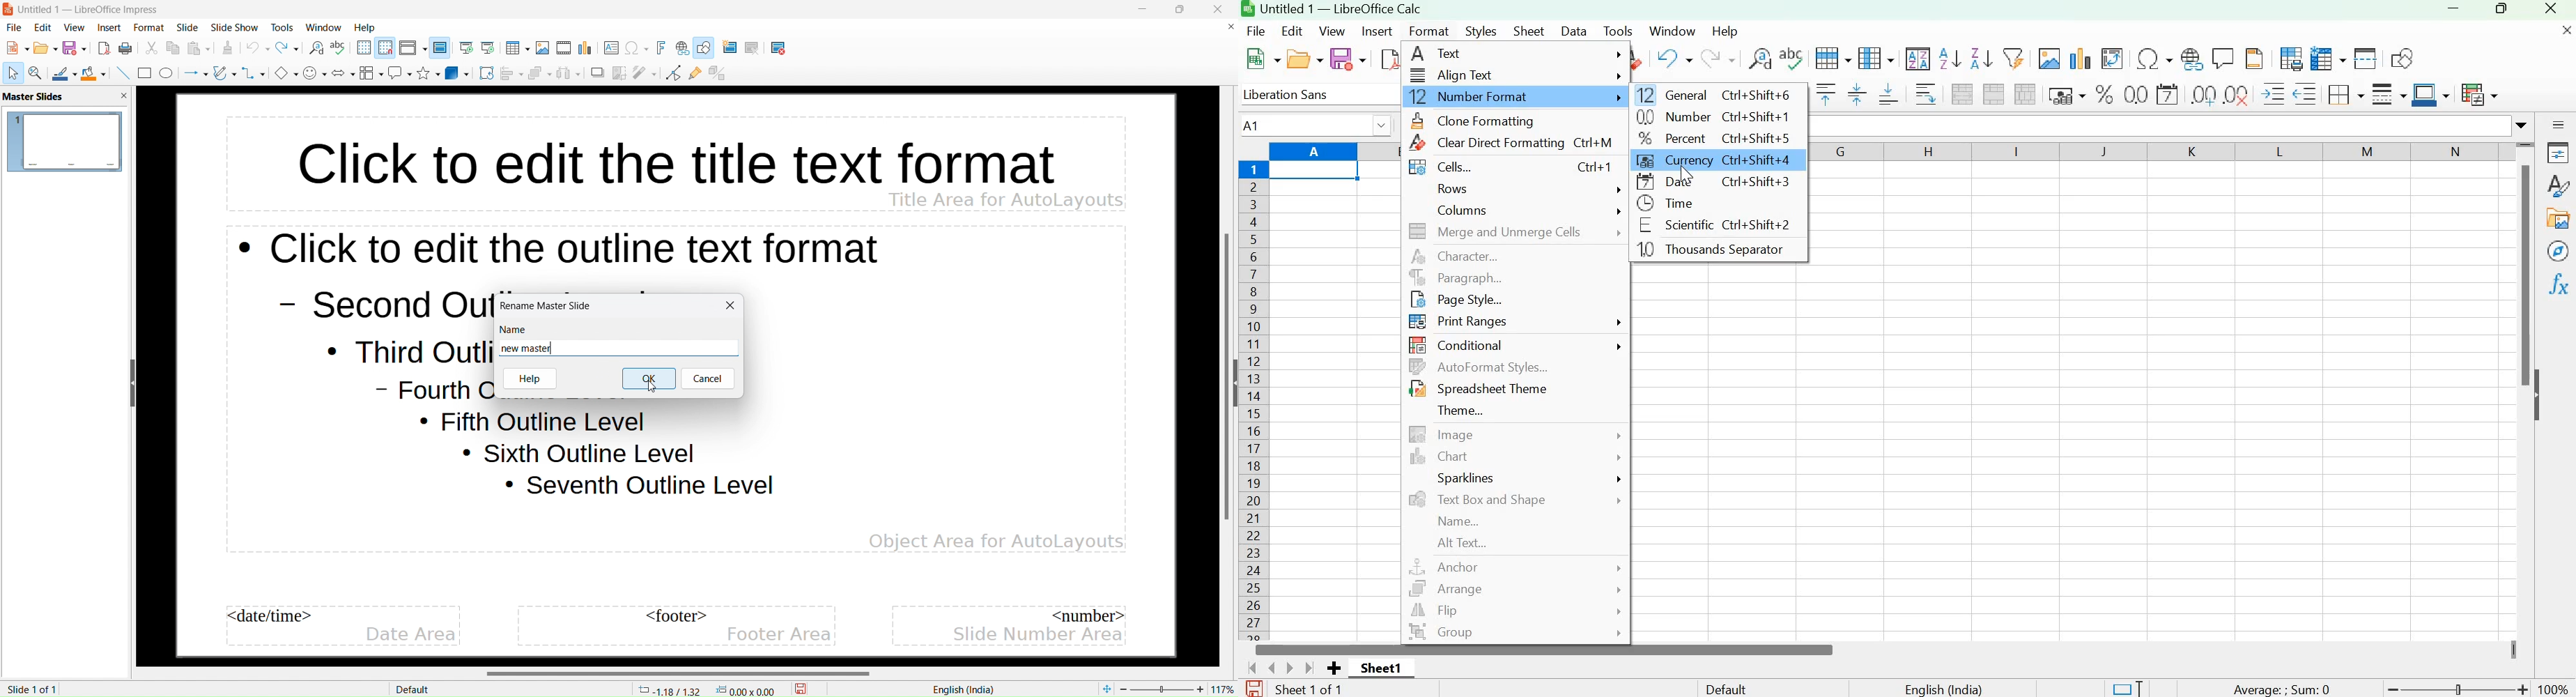 The width and height of the screenshot is (2576, 700). I want to click on Clone formatting, so click(1488, 121).